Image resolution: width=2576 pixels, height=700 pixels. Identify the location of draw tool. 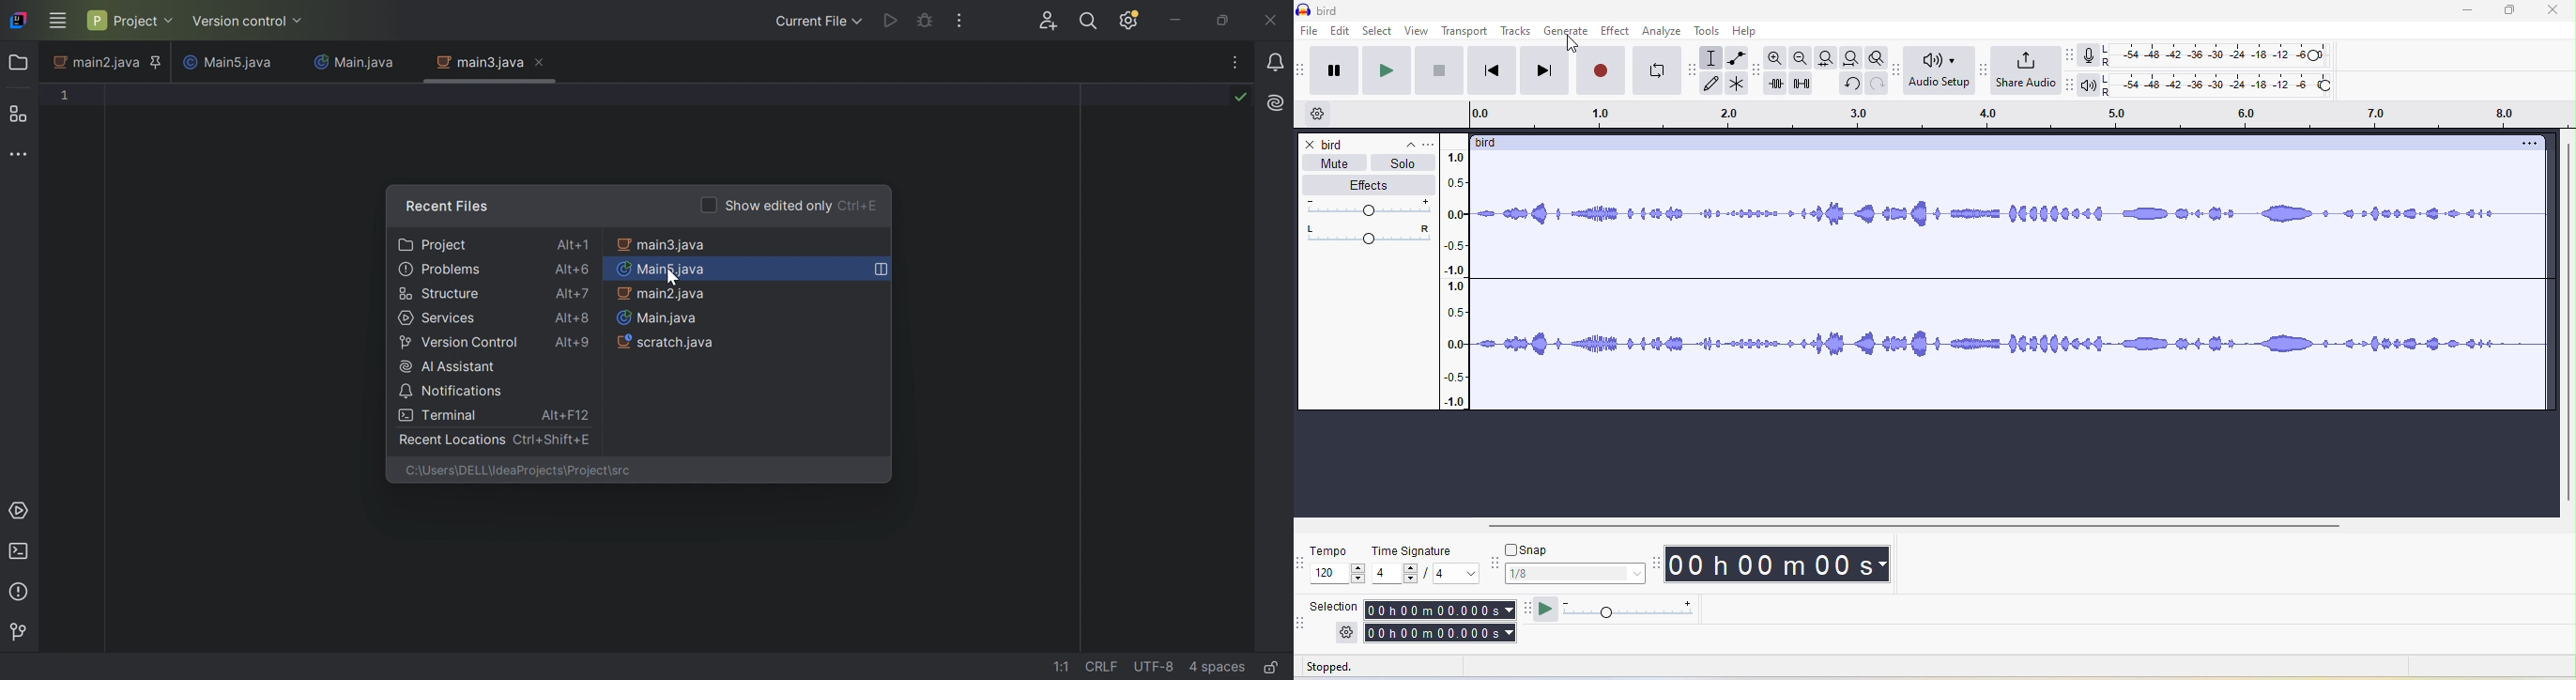
(1717, 83).